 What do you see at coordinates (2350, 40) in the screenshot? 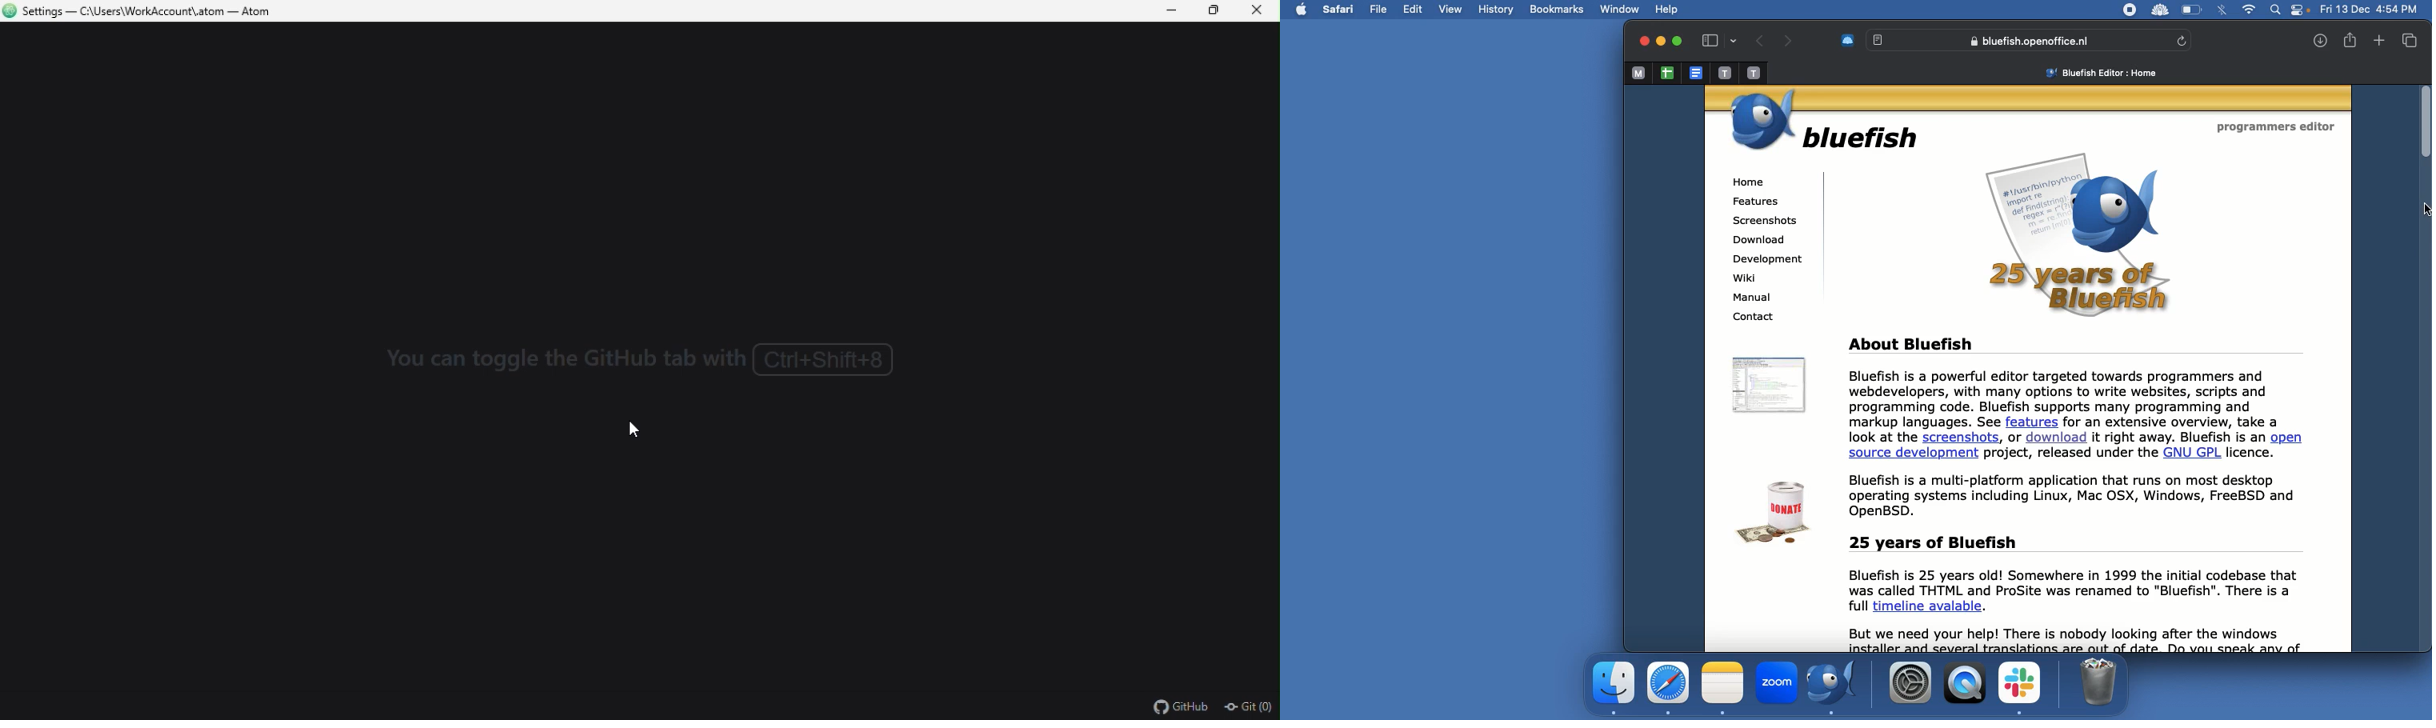
I see `Share` at bounding box center [2350, 40].